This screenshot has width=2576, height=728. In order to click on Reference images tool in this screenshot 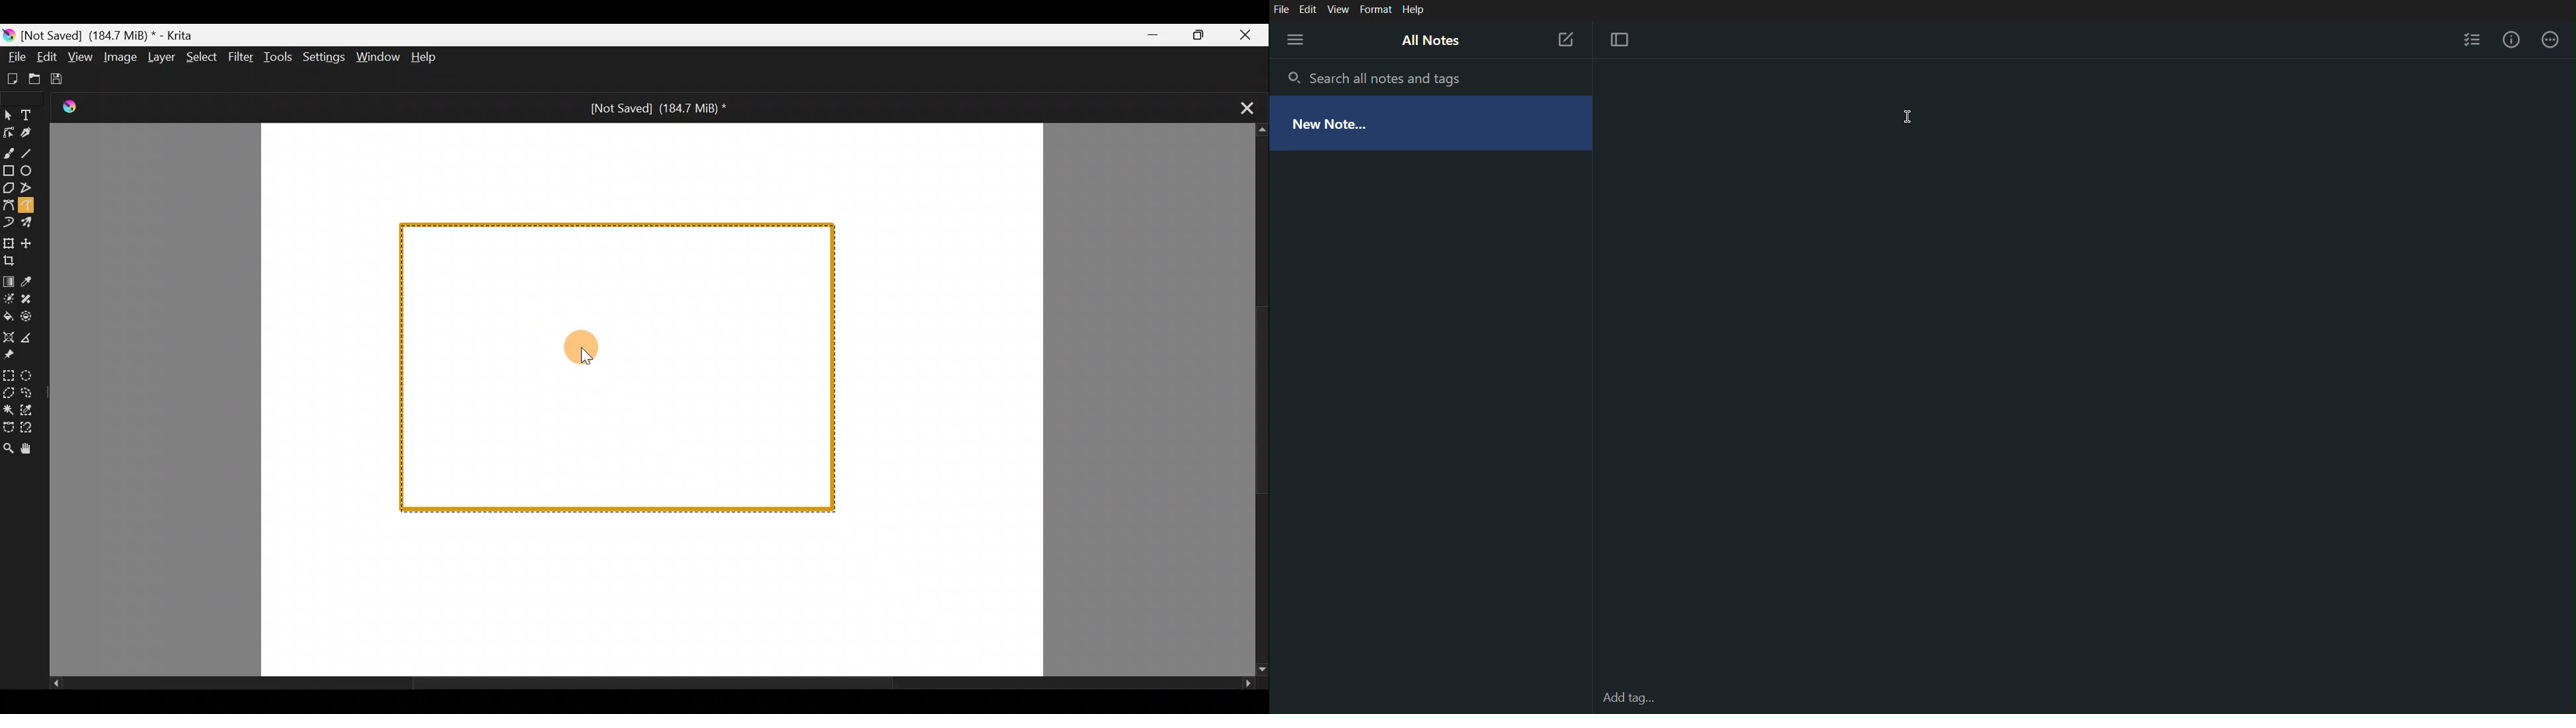, I will do `click(15, 356)`.